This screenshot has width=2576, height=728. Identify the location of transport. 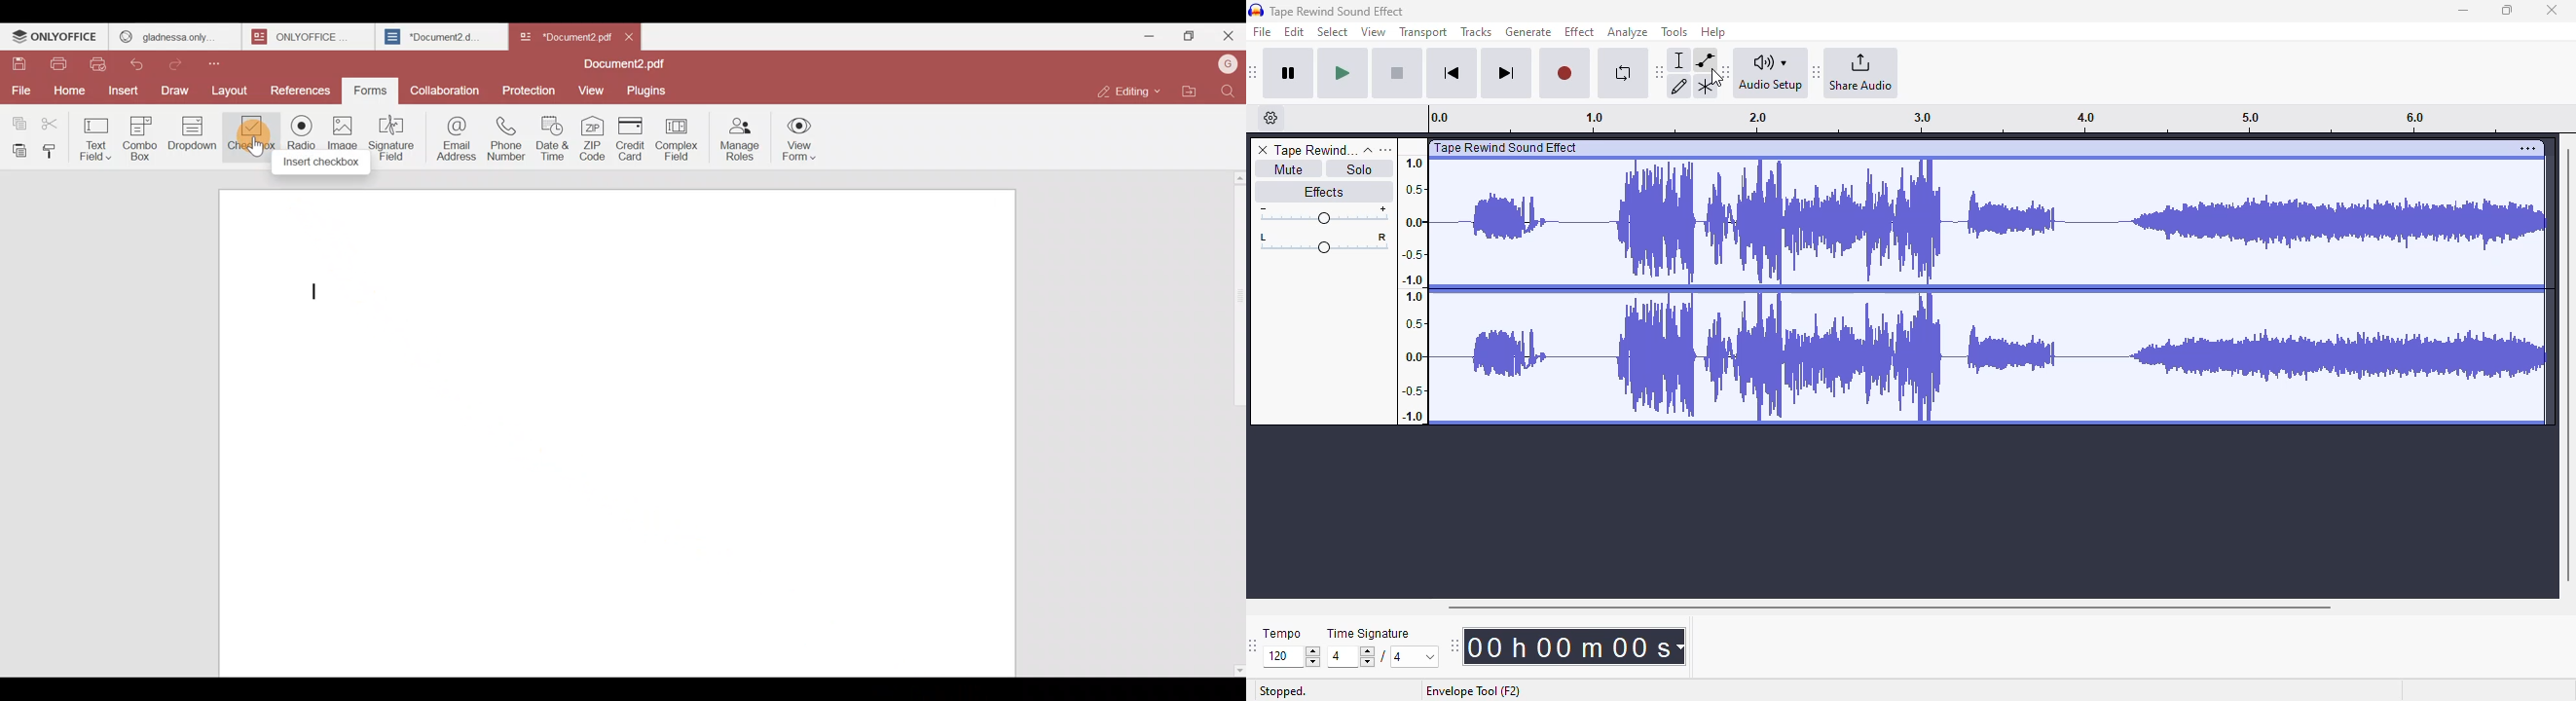
(1424, 32).